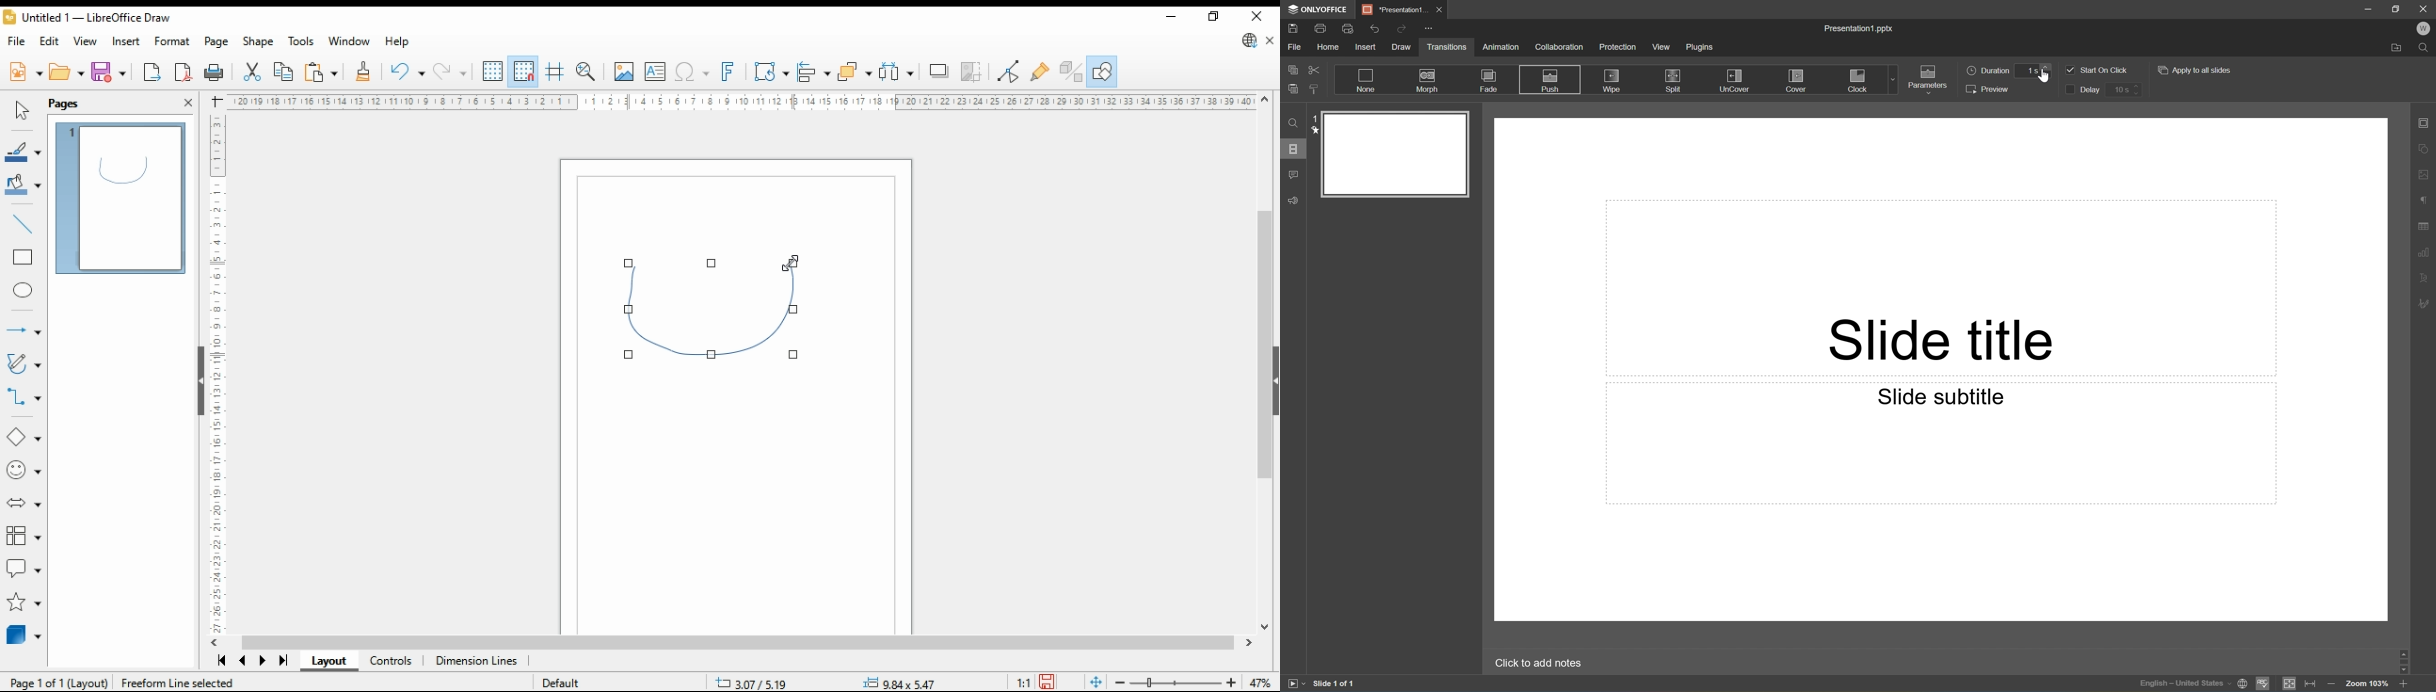  What do you see at coordinates (2424, 27) in the screenshot?
I see `W` at bounding box center [2424, 27].